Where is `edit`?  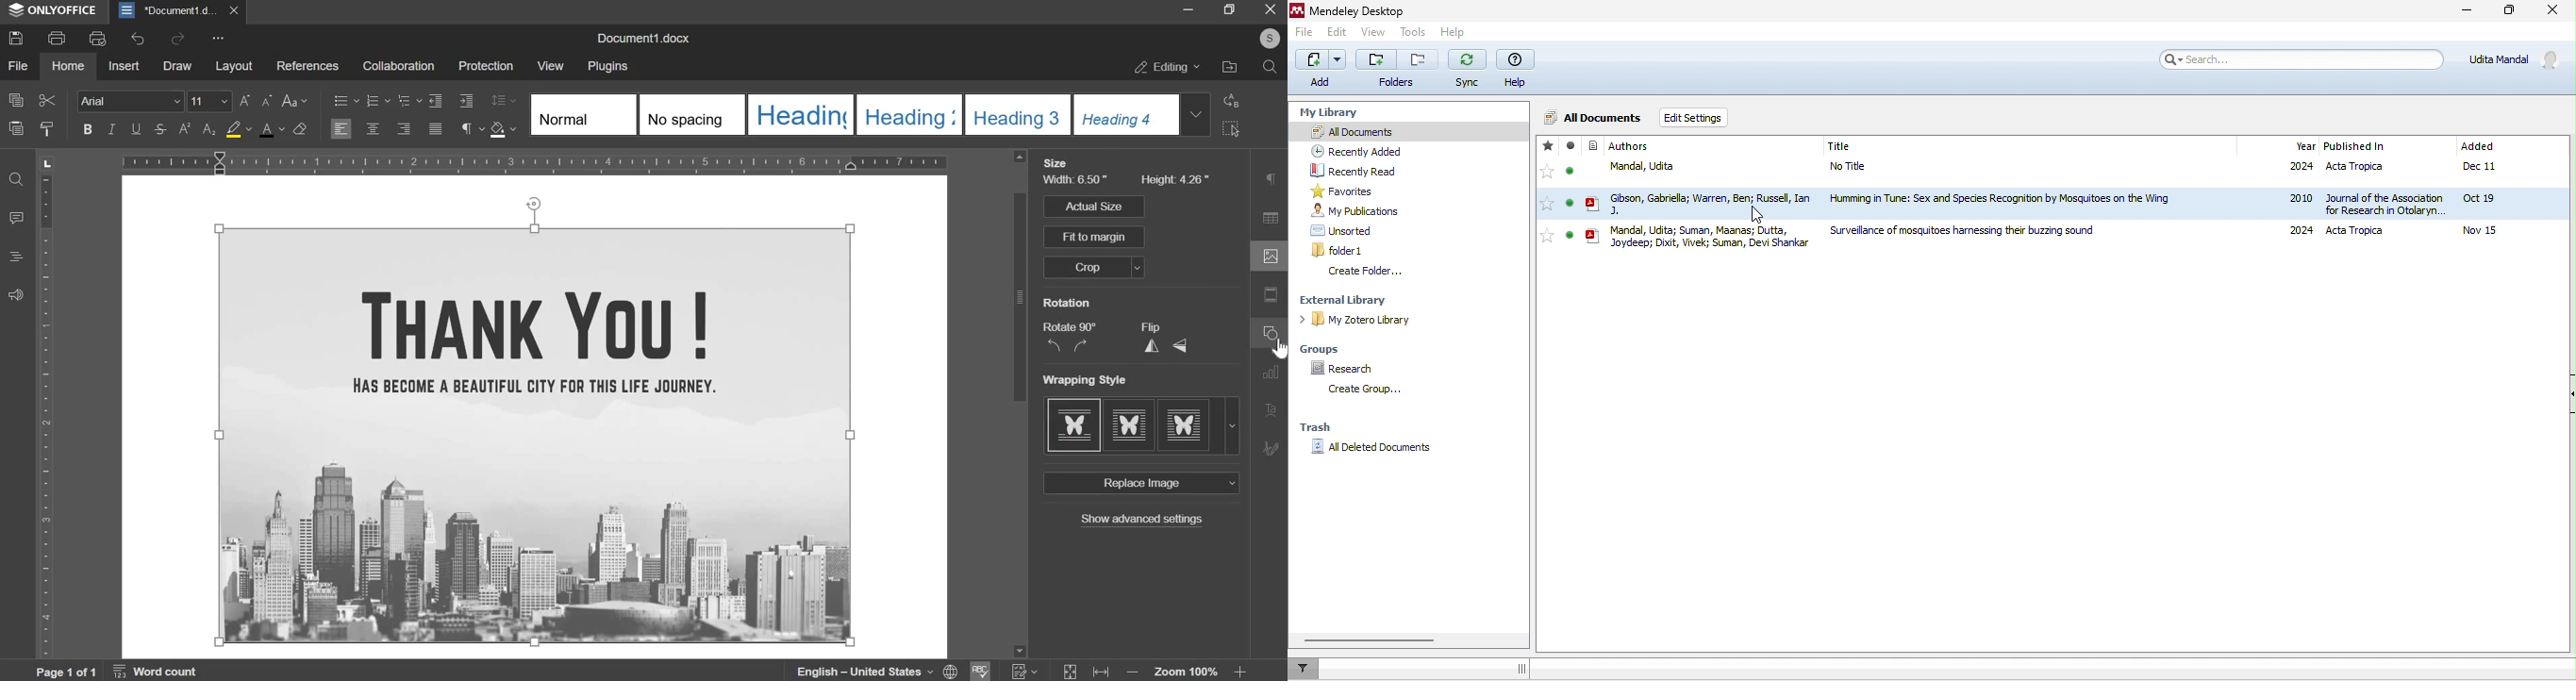
edit is located at coordinates (1342, 33).